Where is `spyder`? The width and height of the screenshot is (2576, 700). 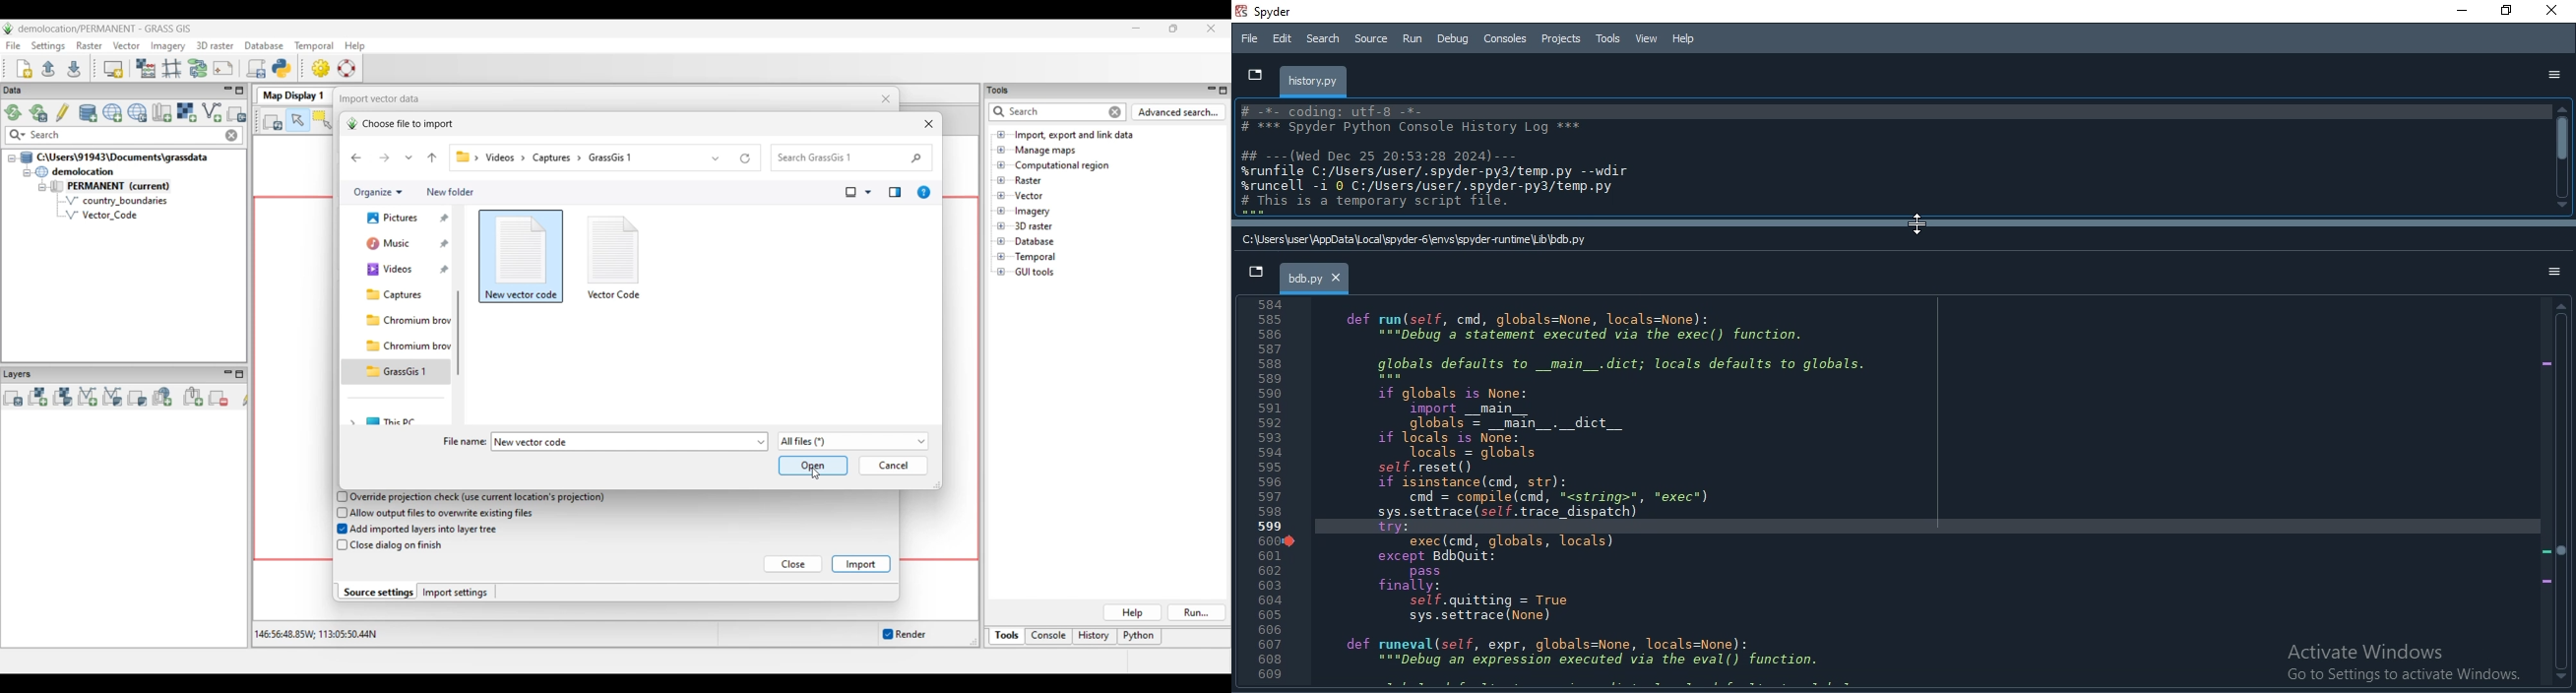 spyder is located at coordinates (1274, 14).